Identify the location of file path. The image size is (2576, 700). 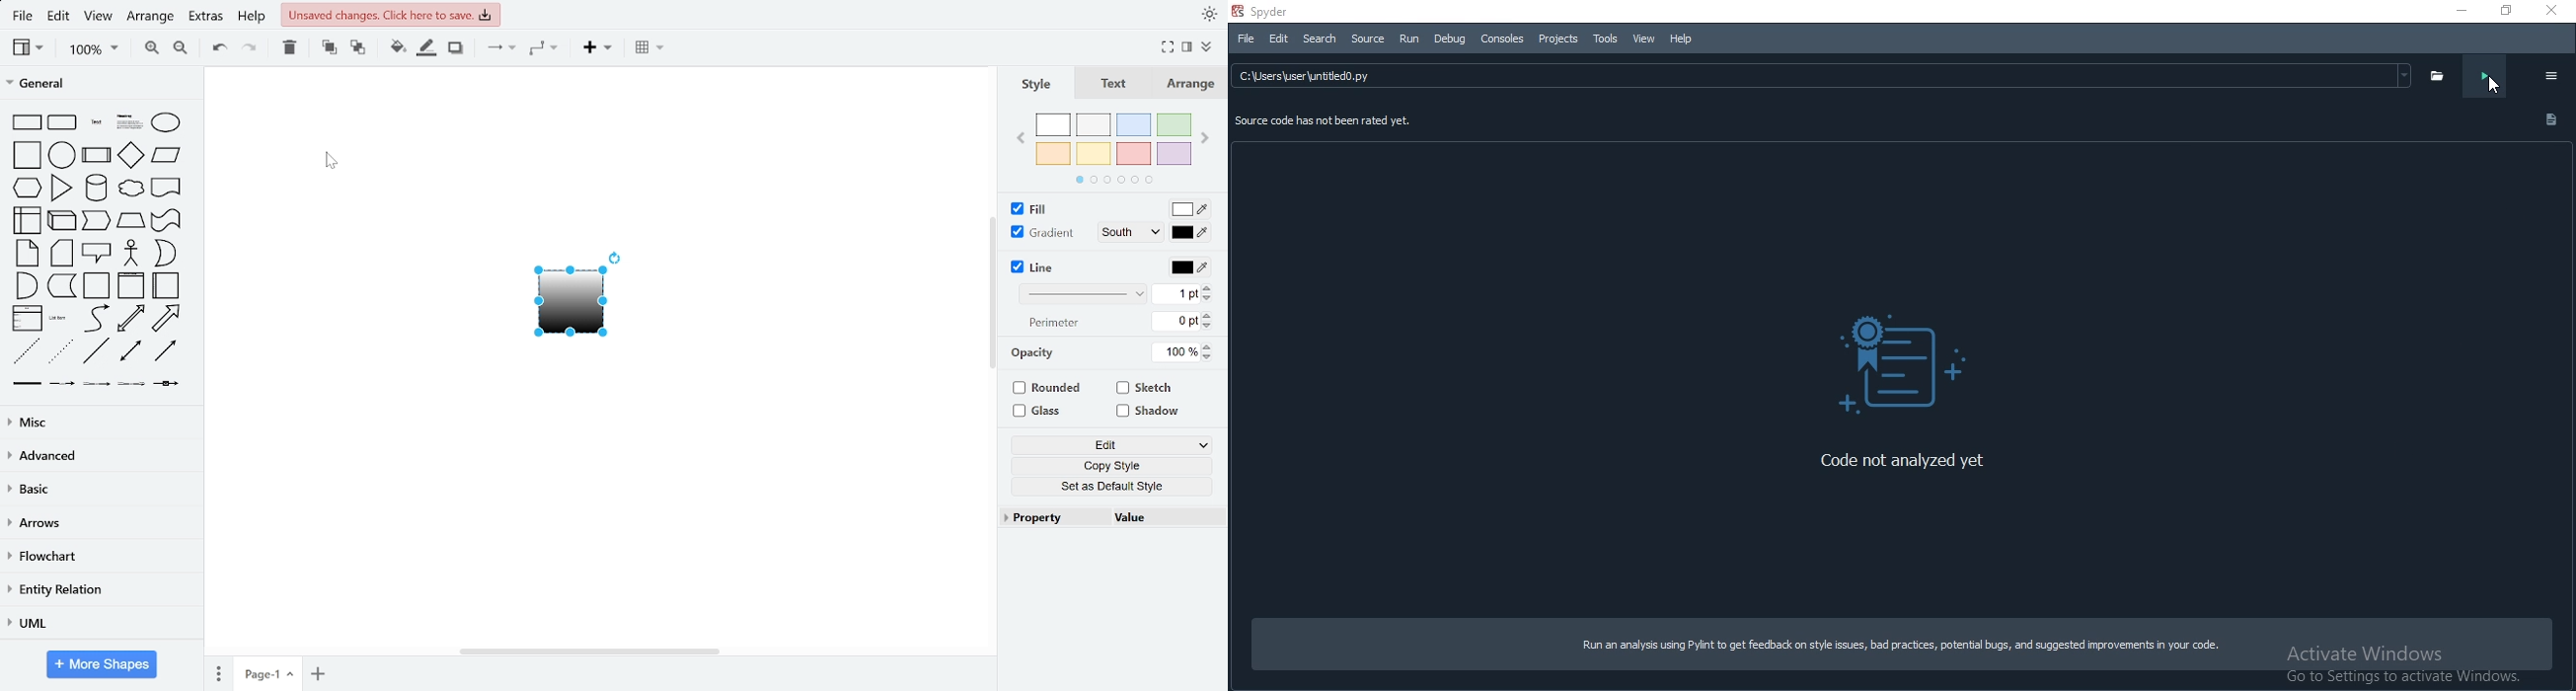
(1826, 75).